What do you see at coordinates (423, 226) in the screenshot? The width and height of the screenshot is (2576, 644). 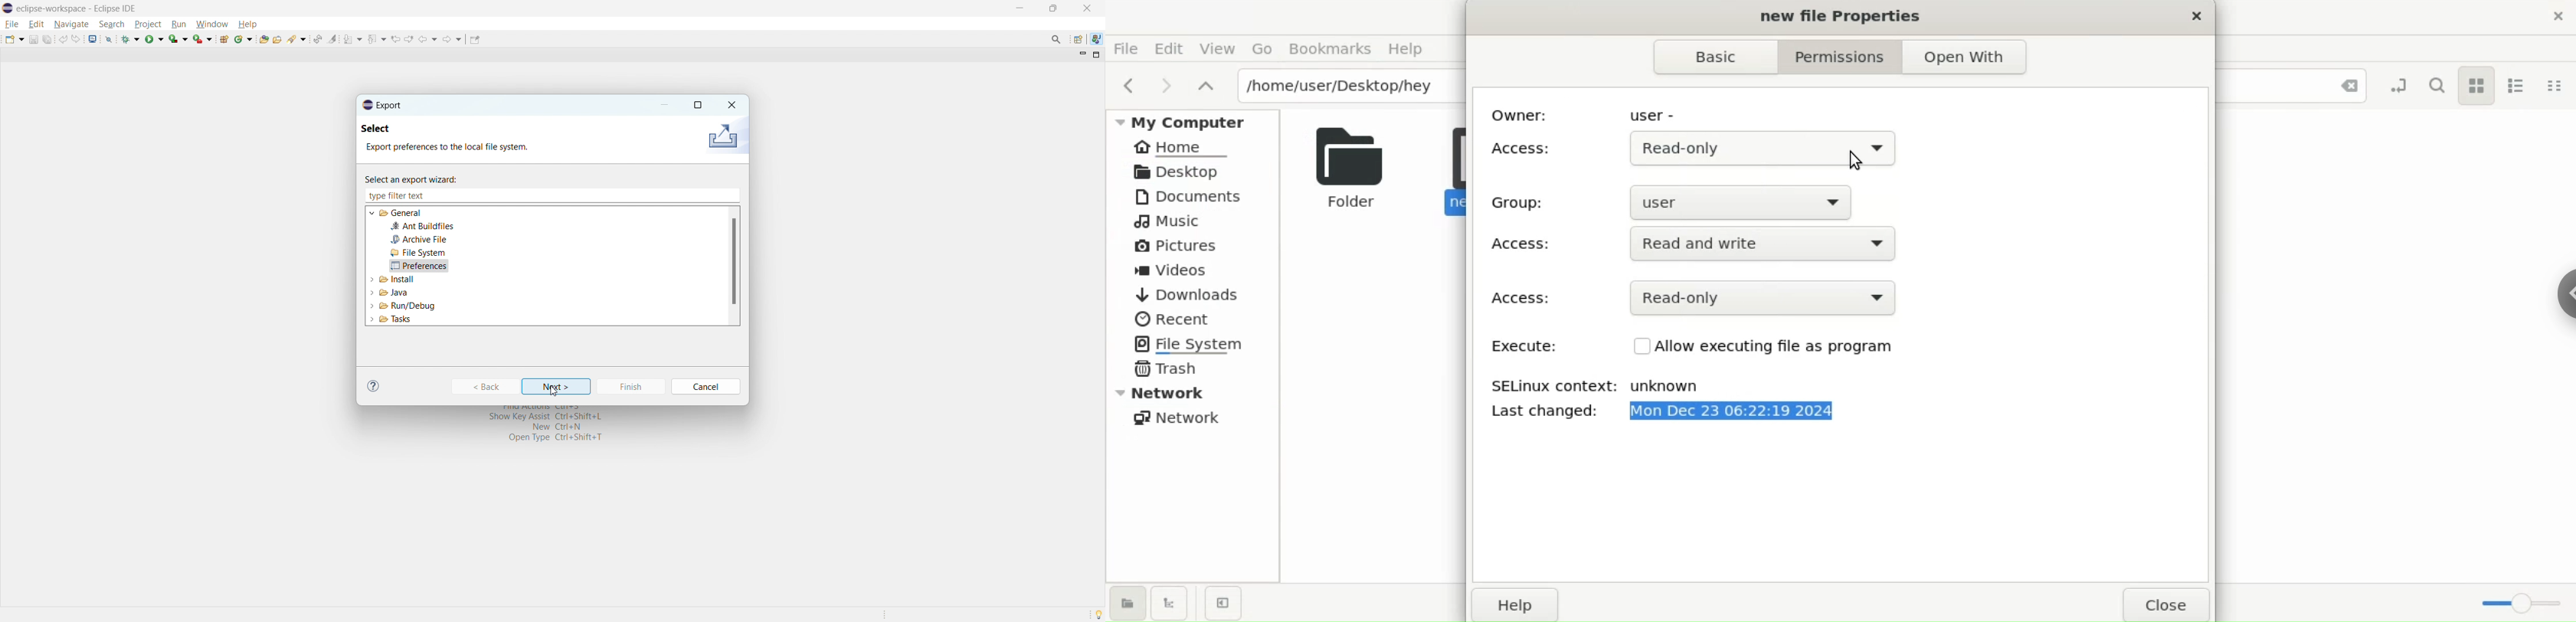 I see `ant buildfiles` at bounding box center [423, 226].